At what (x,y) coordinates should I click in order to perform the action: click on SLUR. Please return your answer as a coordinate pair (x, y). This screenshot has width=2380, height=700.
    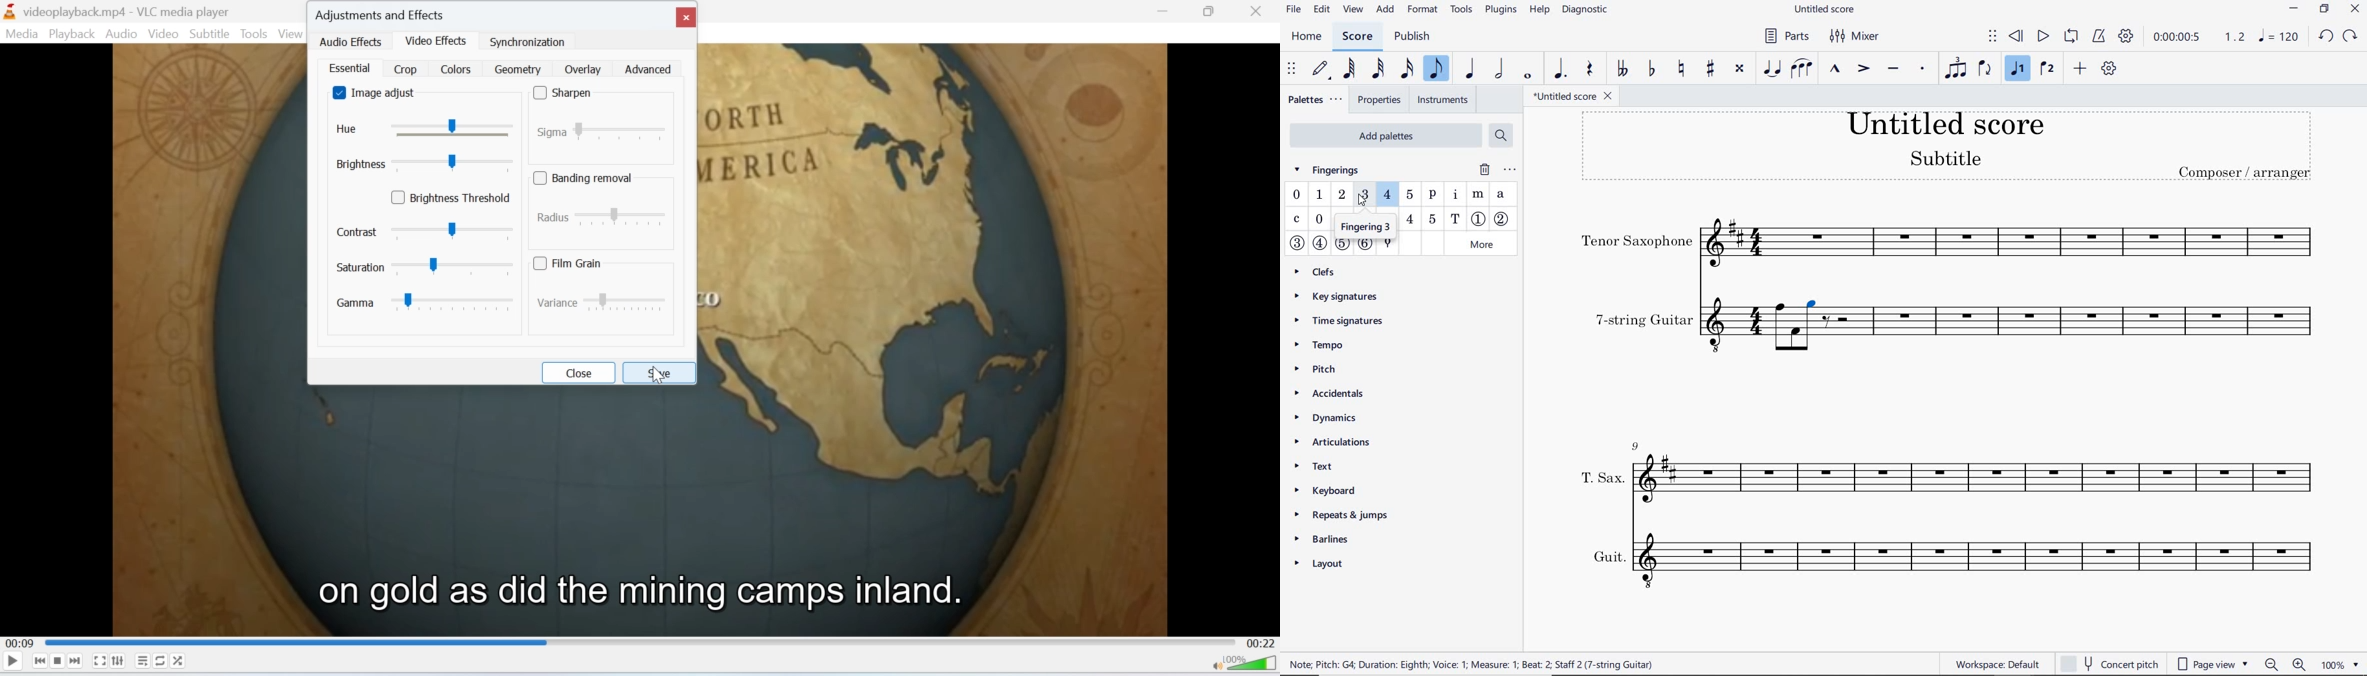
    Looking at the image, I should click on (1800, 70).